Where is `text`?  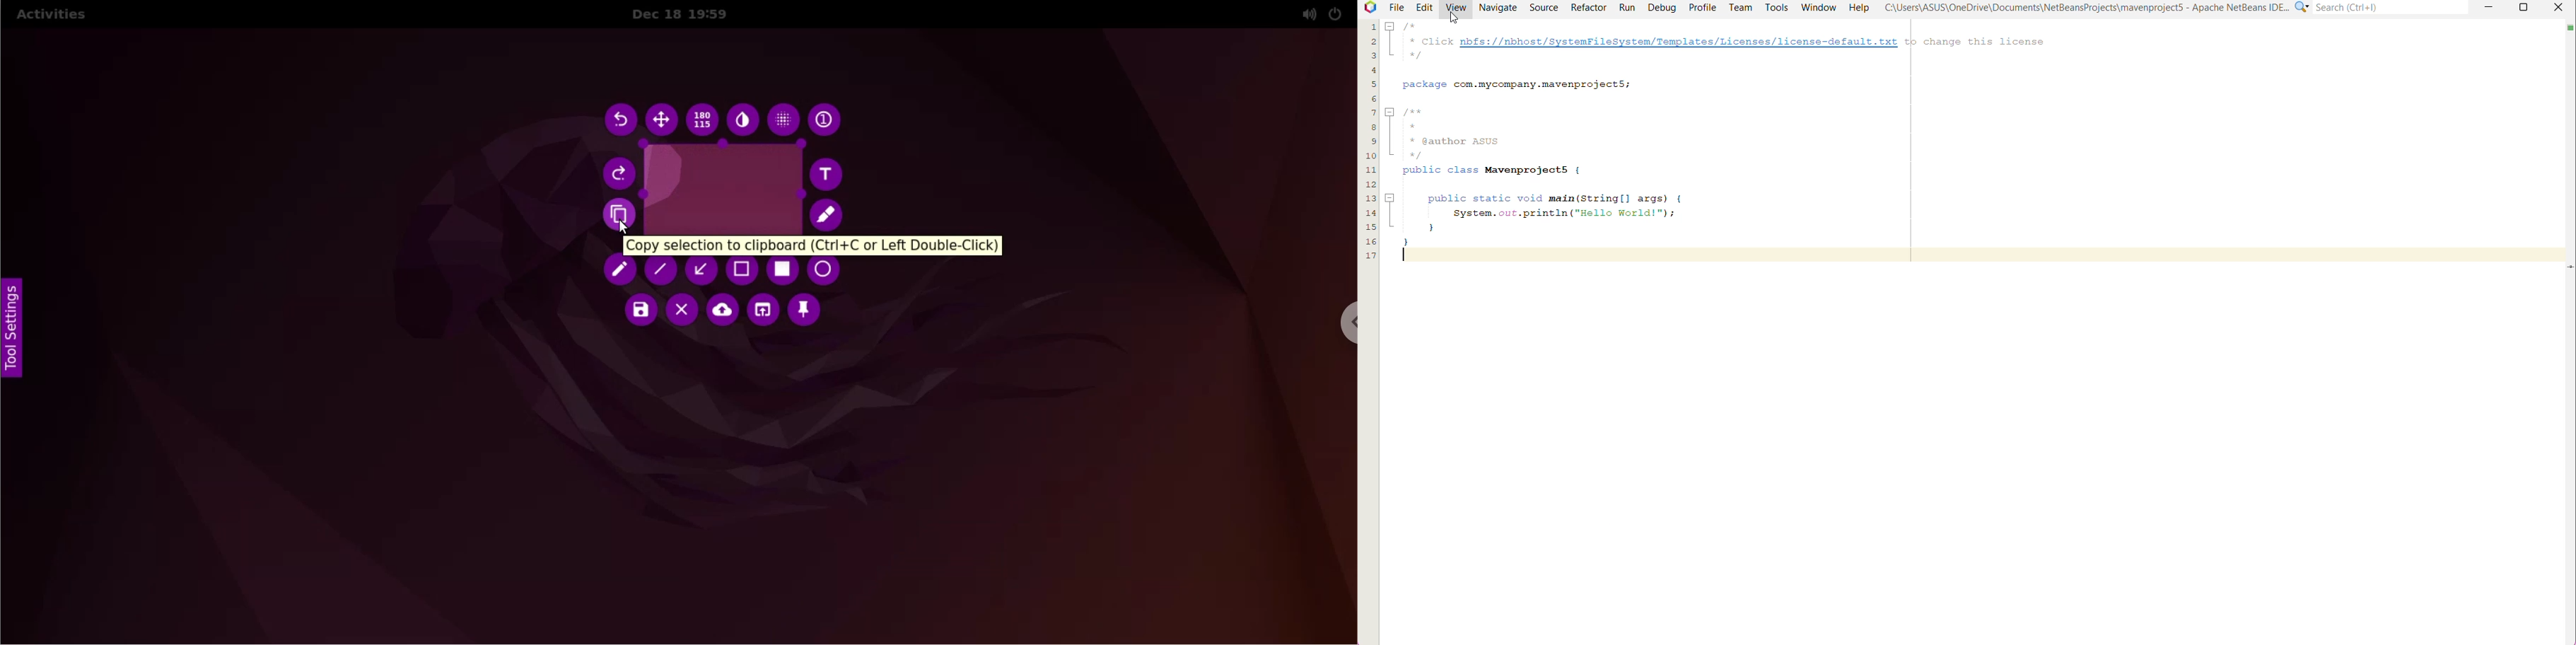
text is located at coordinates (830, 174).